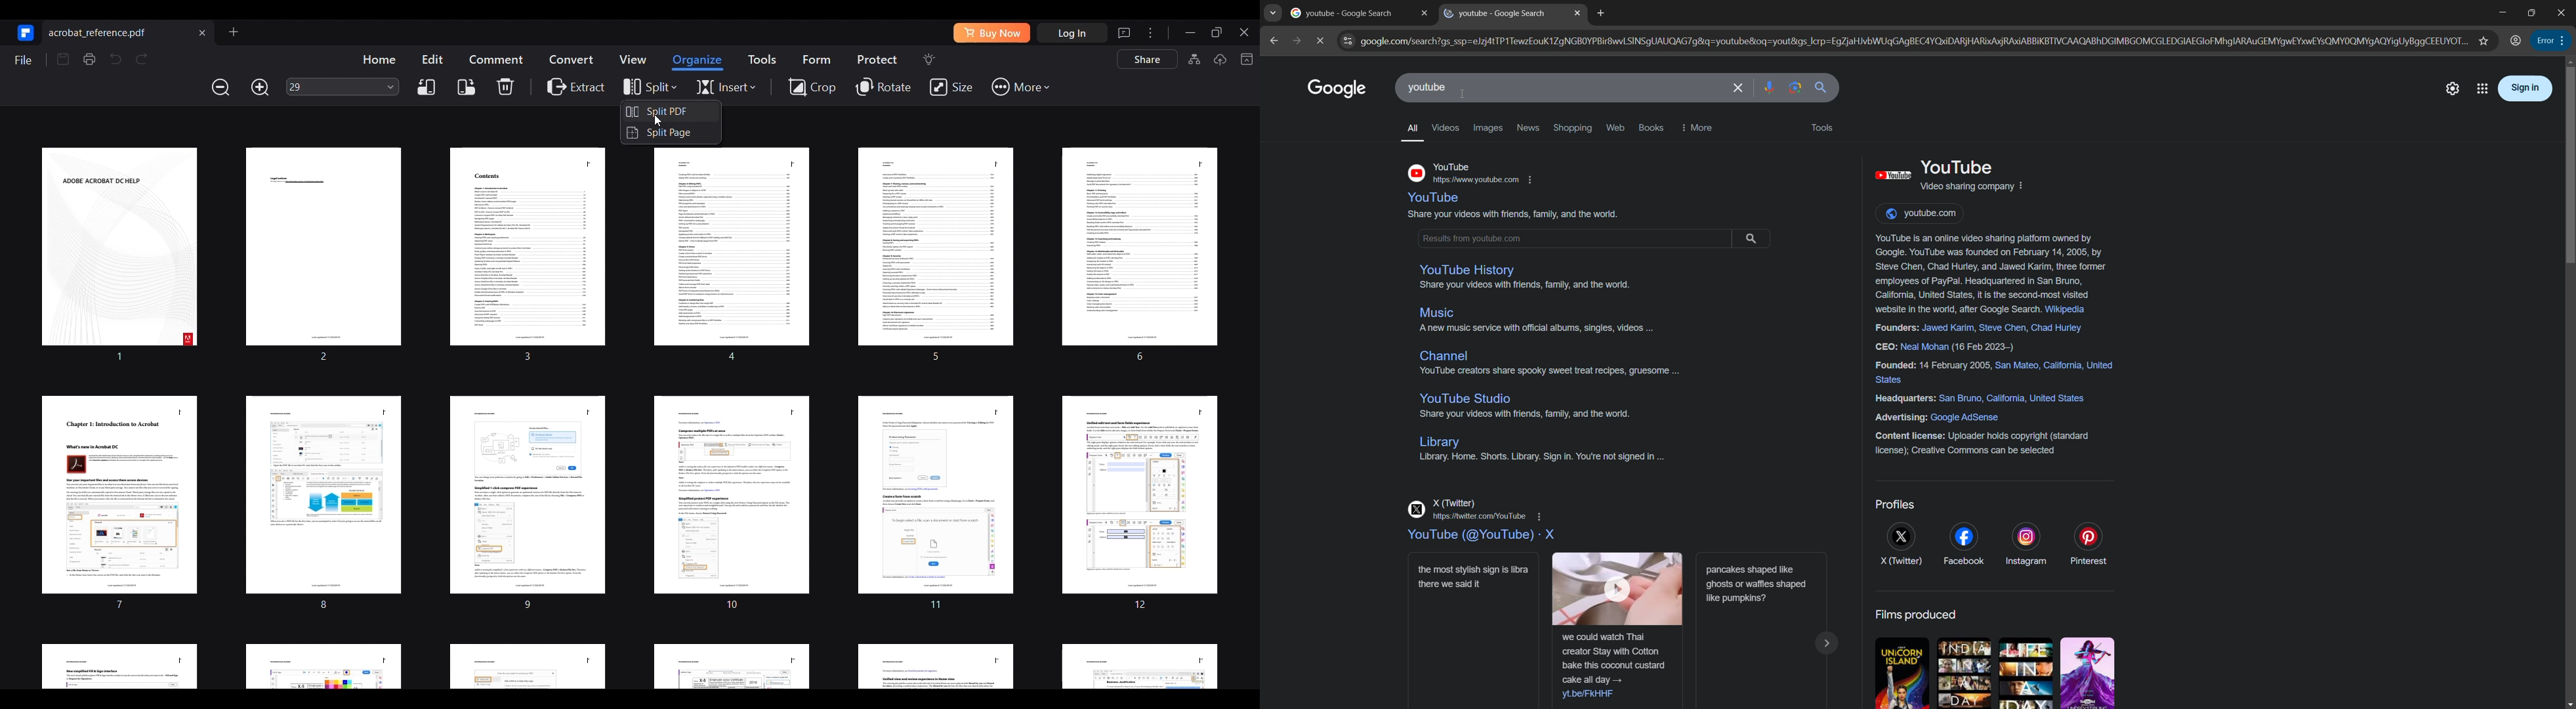  What do you see at coordinates (1344, 14) in the screenshot?
I see `youtube google search` at bounding box center [1344, 14].